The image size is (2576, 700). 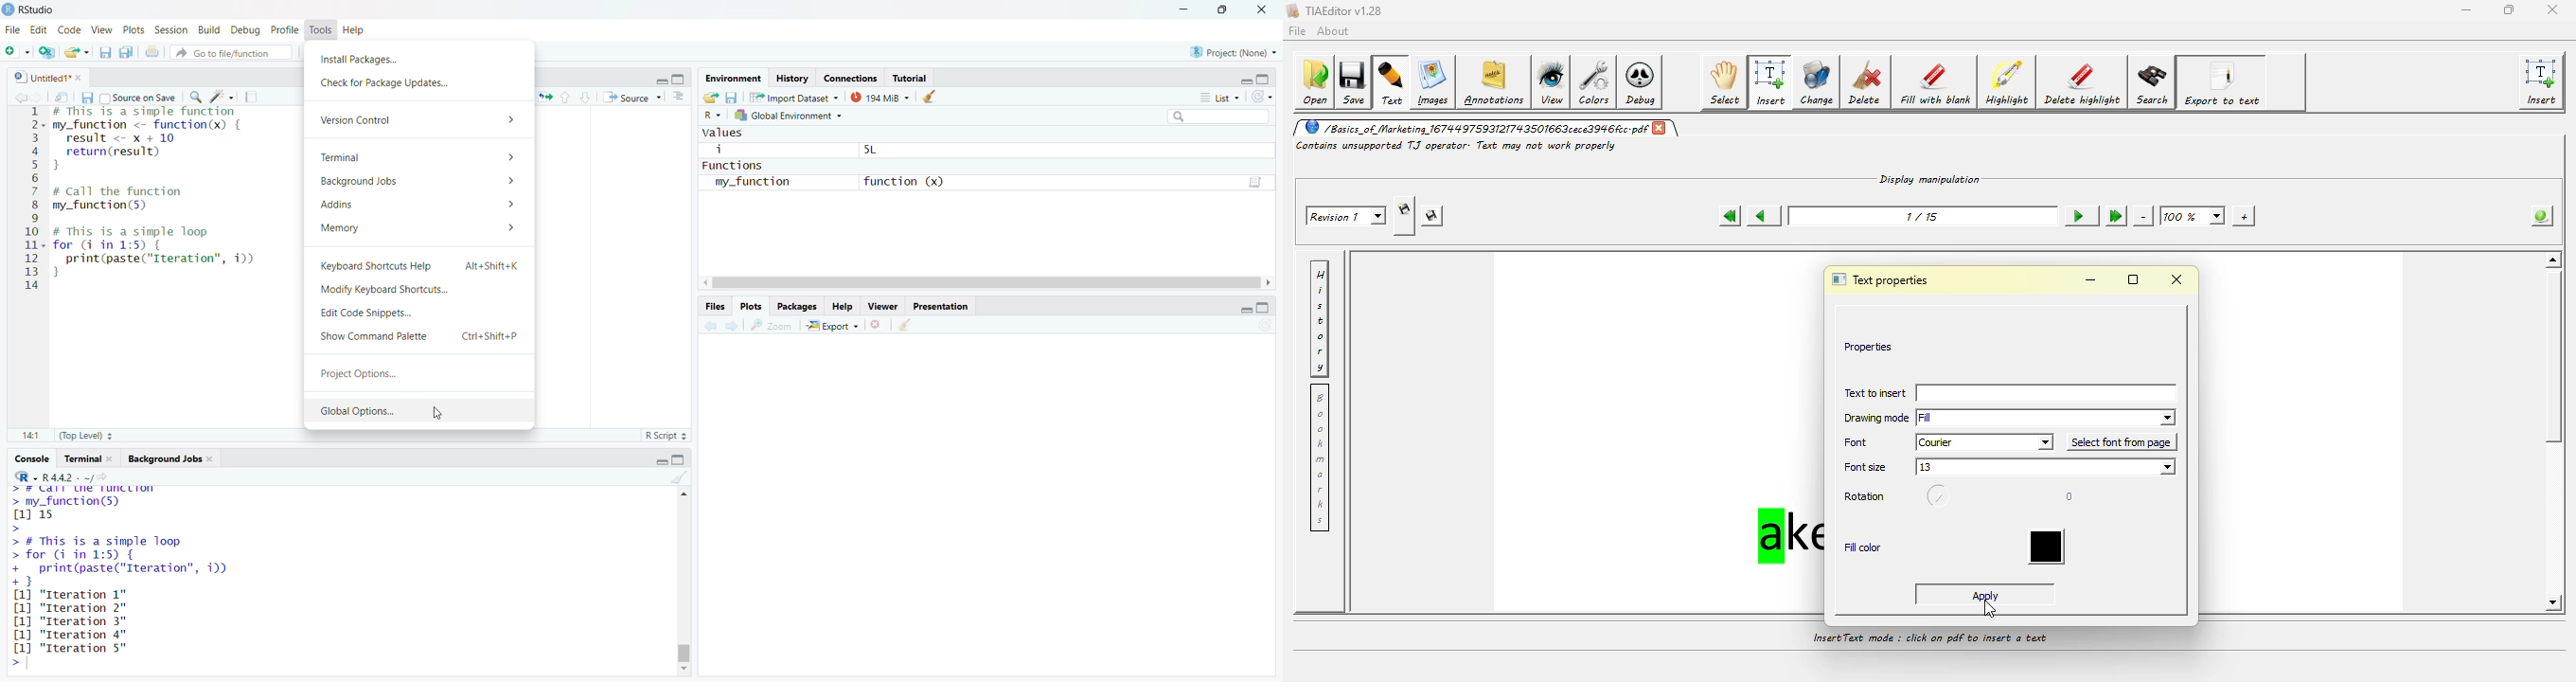 I want to click on minimize, so click(x=659, y=459).